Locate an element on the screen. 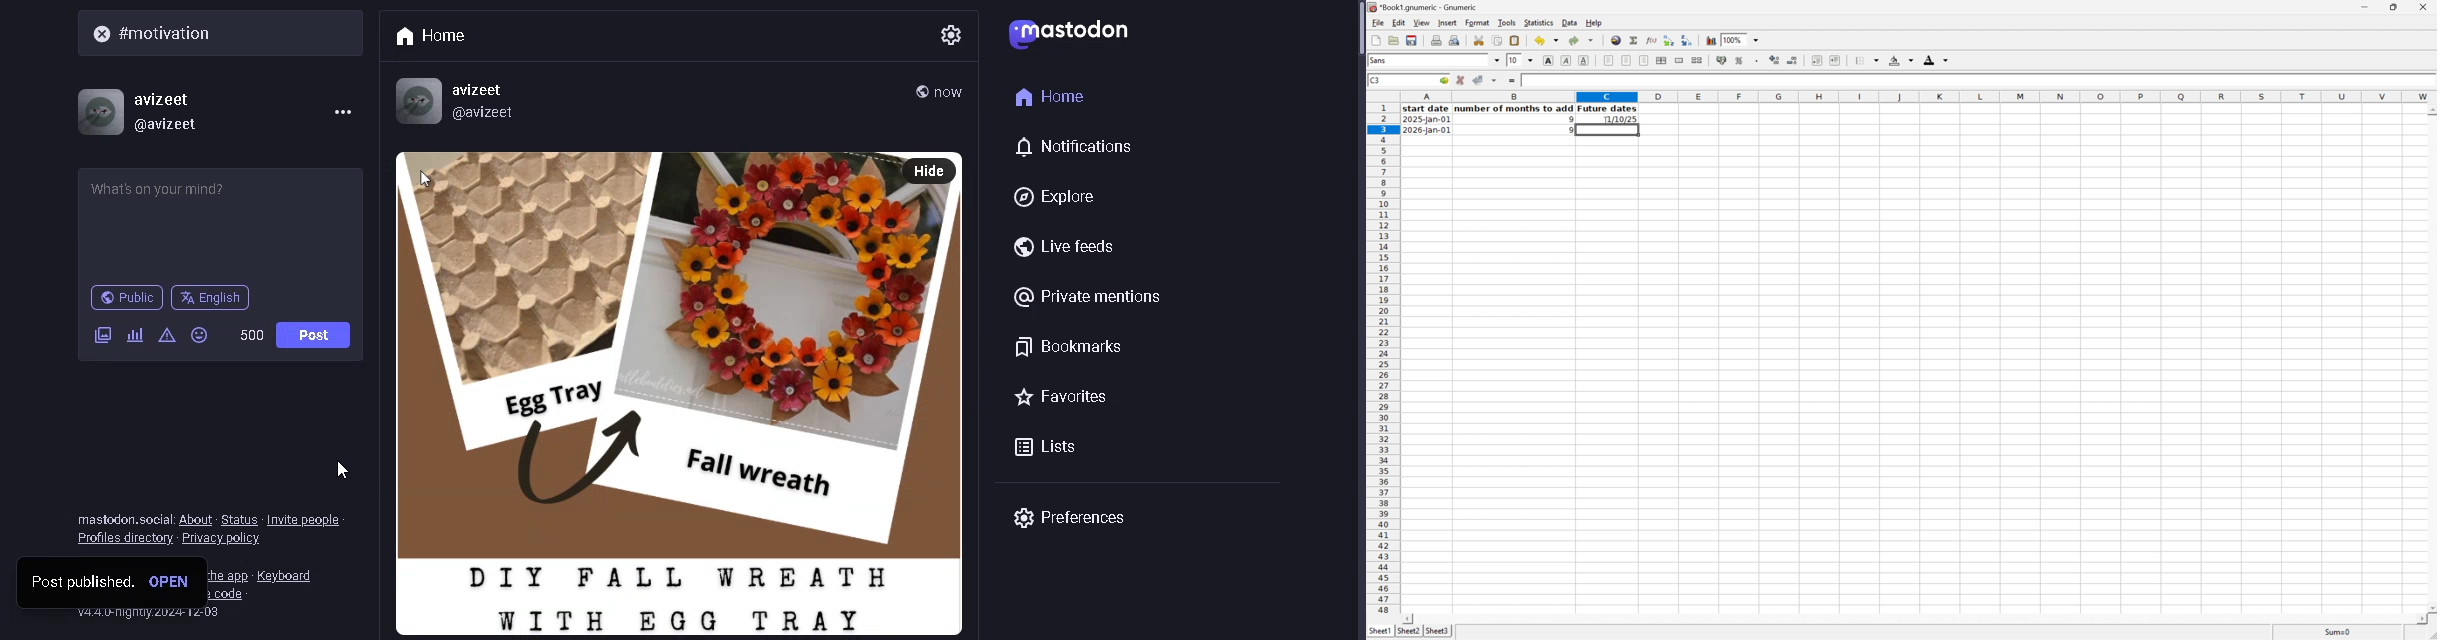 This screenshot has height=644, width=2464. Minimize is located at coordinates (2364, 5).